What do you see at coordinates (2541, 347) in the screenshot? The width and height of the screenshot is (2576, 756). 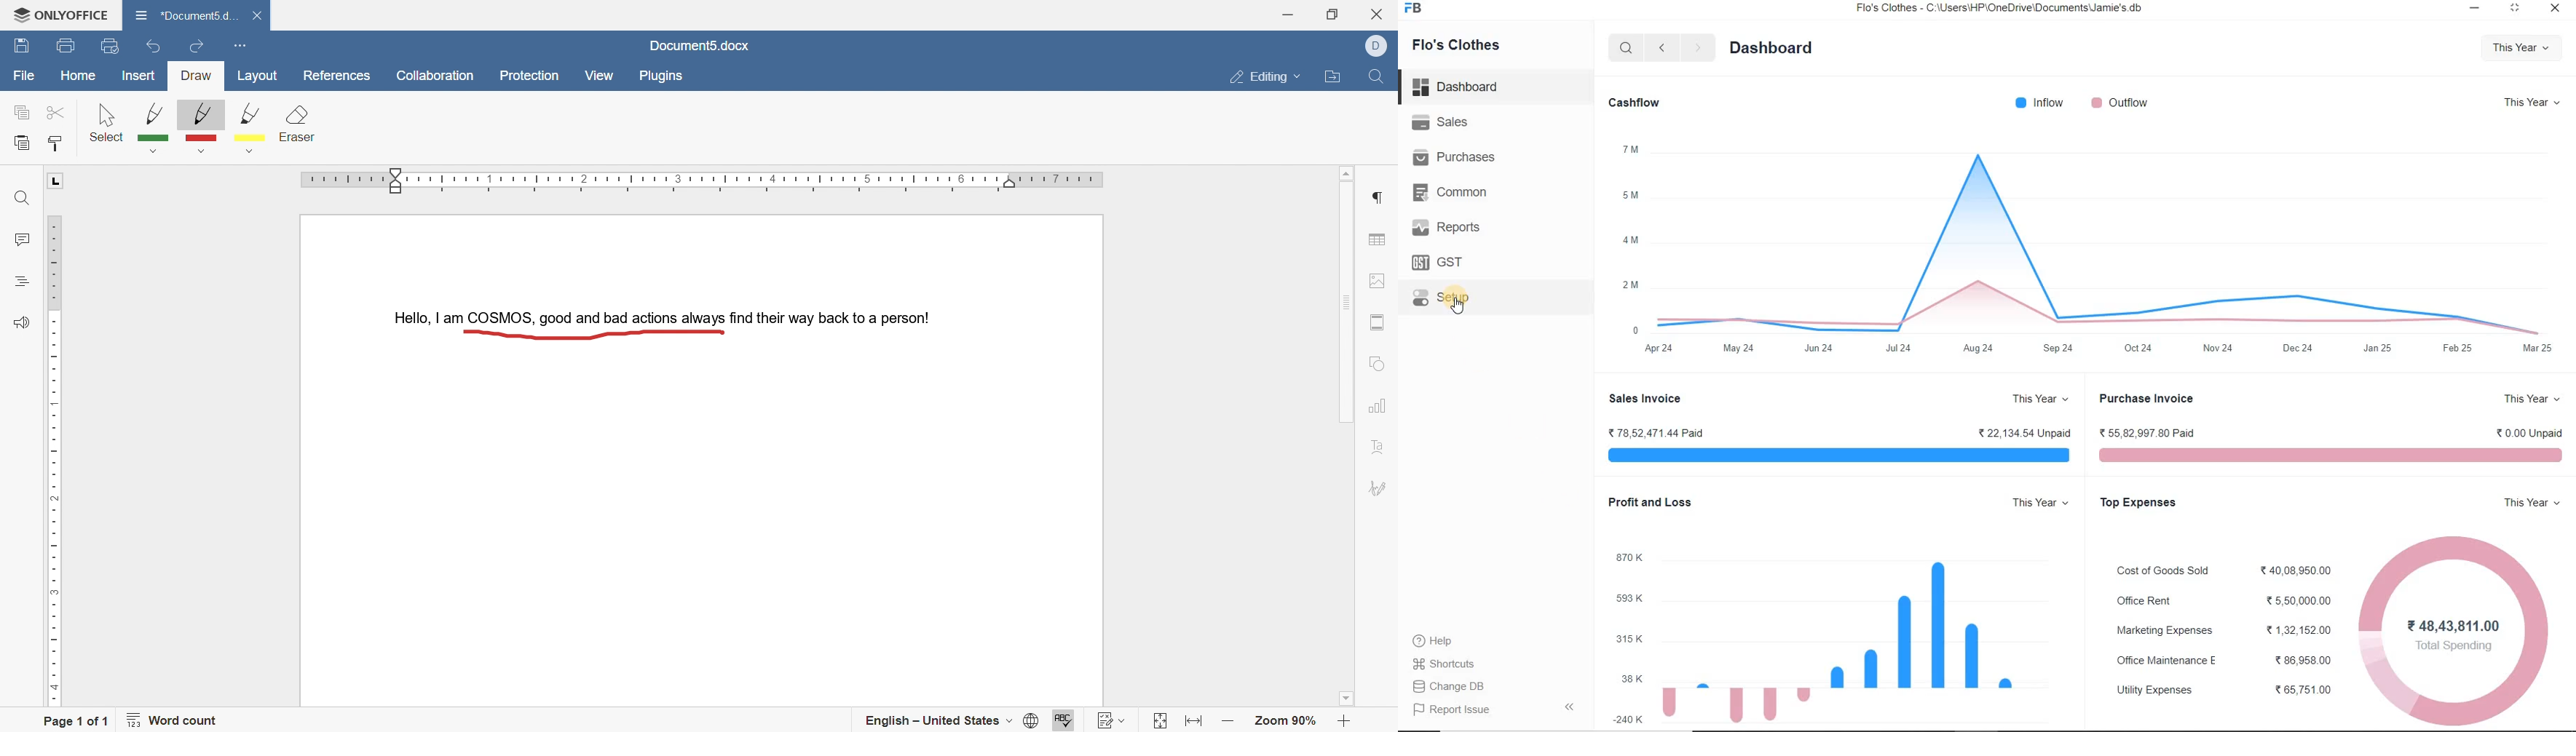 I see `mar 24` at bounding box center [2541, 347].